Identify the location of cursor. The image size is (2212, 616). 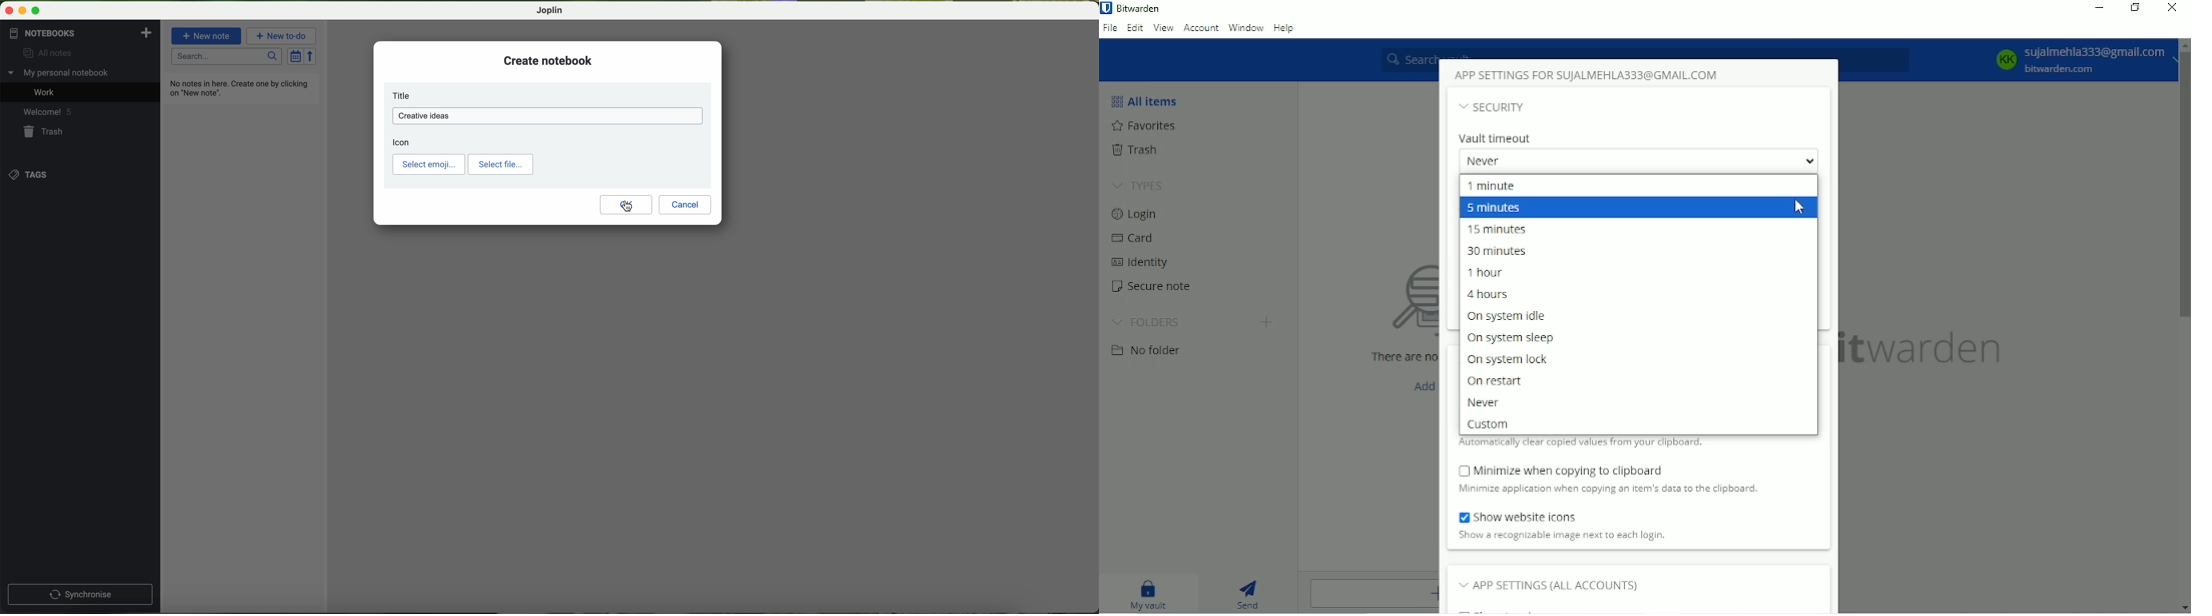
(627, 207).